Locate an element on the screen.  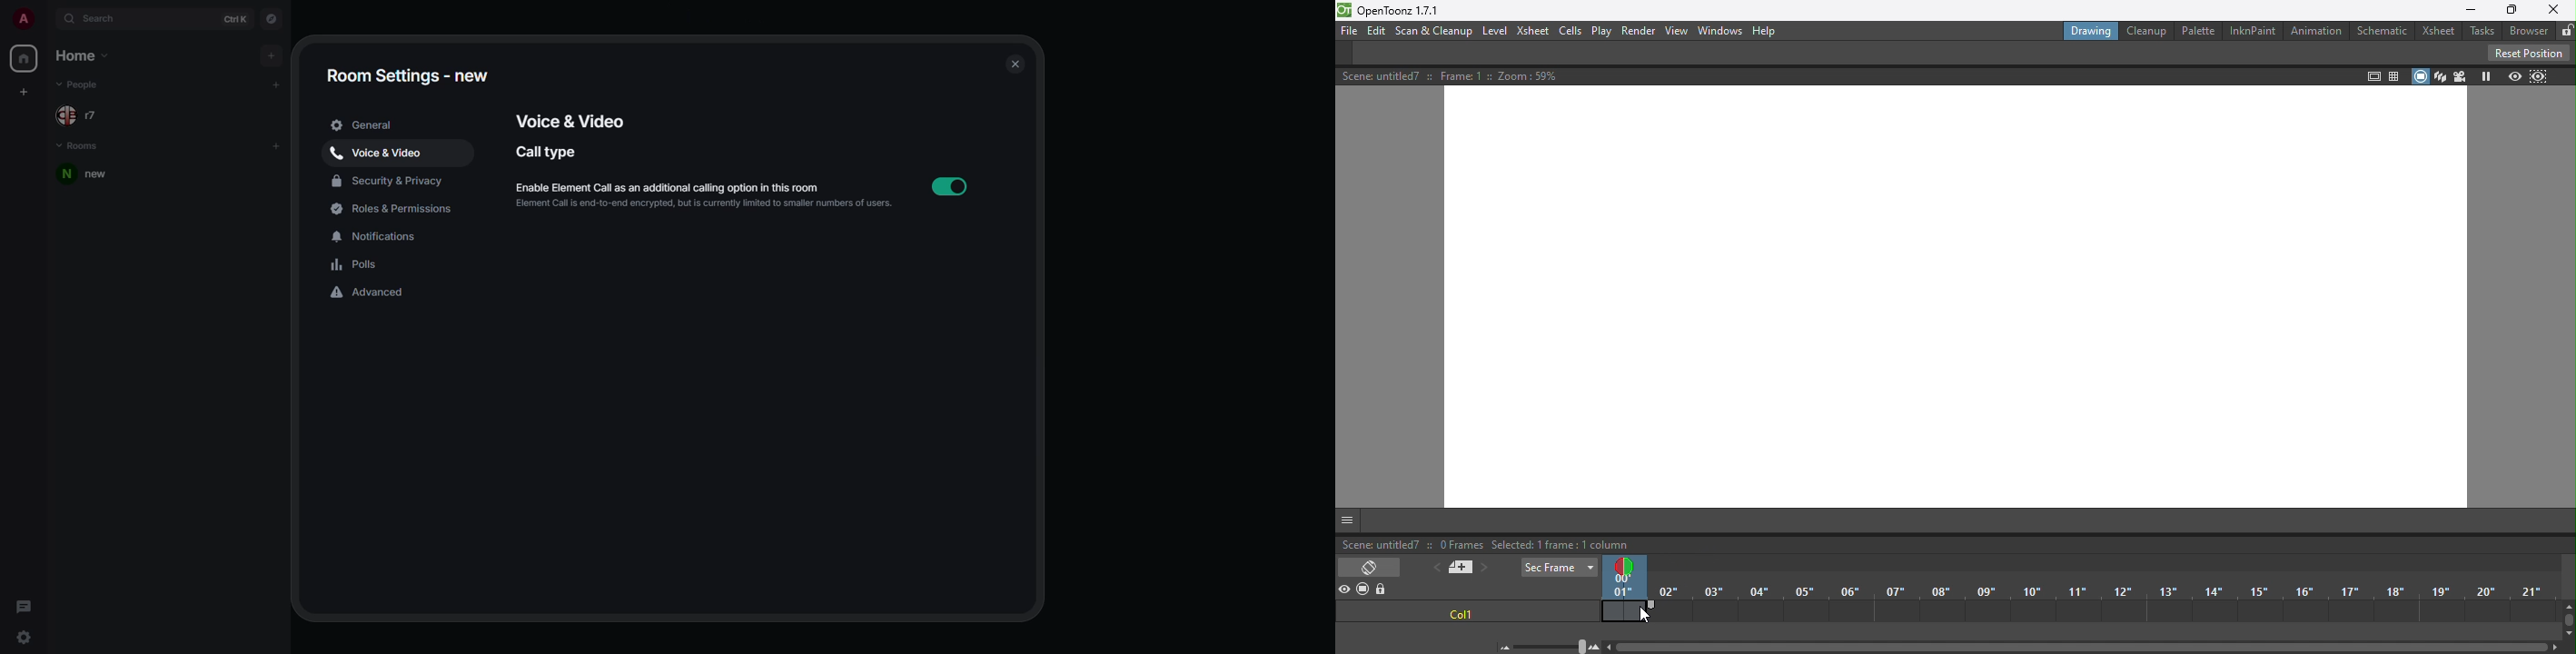
voice & video is located at coordinates (566, 120).